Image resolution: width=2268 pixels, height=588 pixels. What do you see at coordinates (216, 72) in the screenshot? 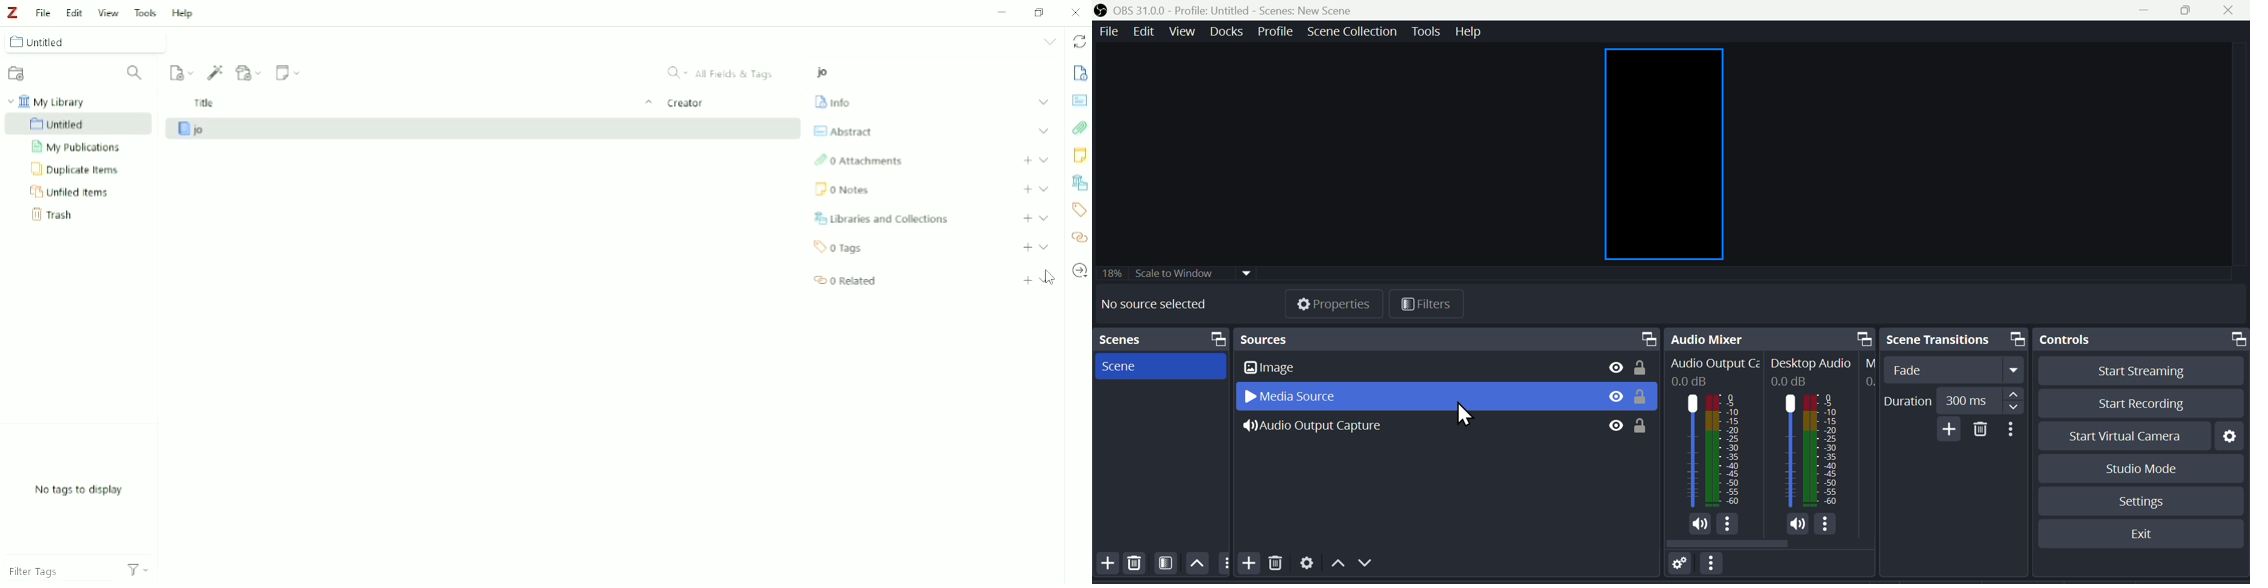
I see `Add Item (s) by Identifier` at bounding box center [216, 72].